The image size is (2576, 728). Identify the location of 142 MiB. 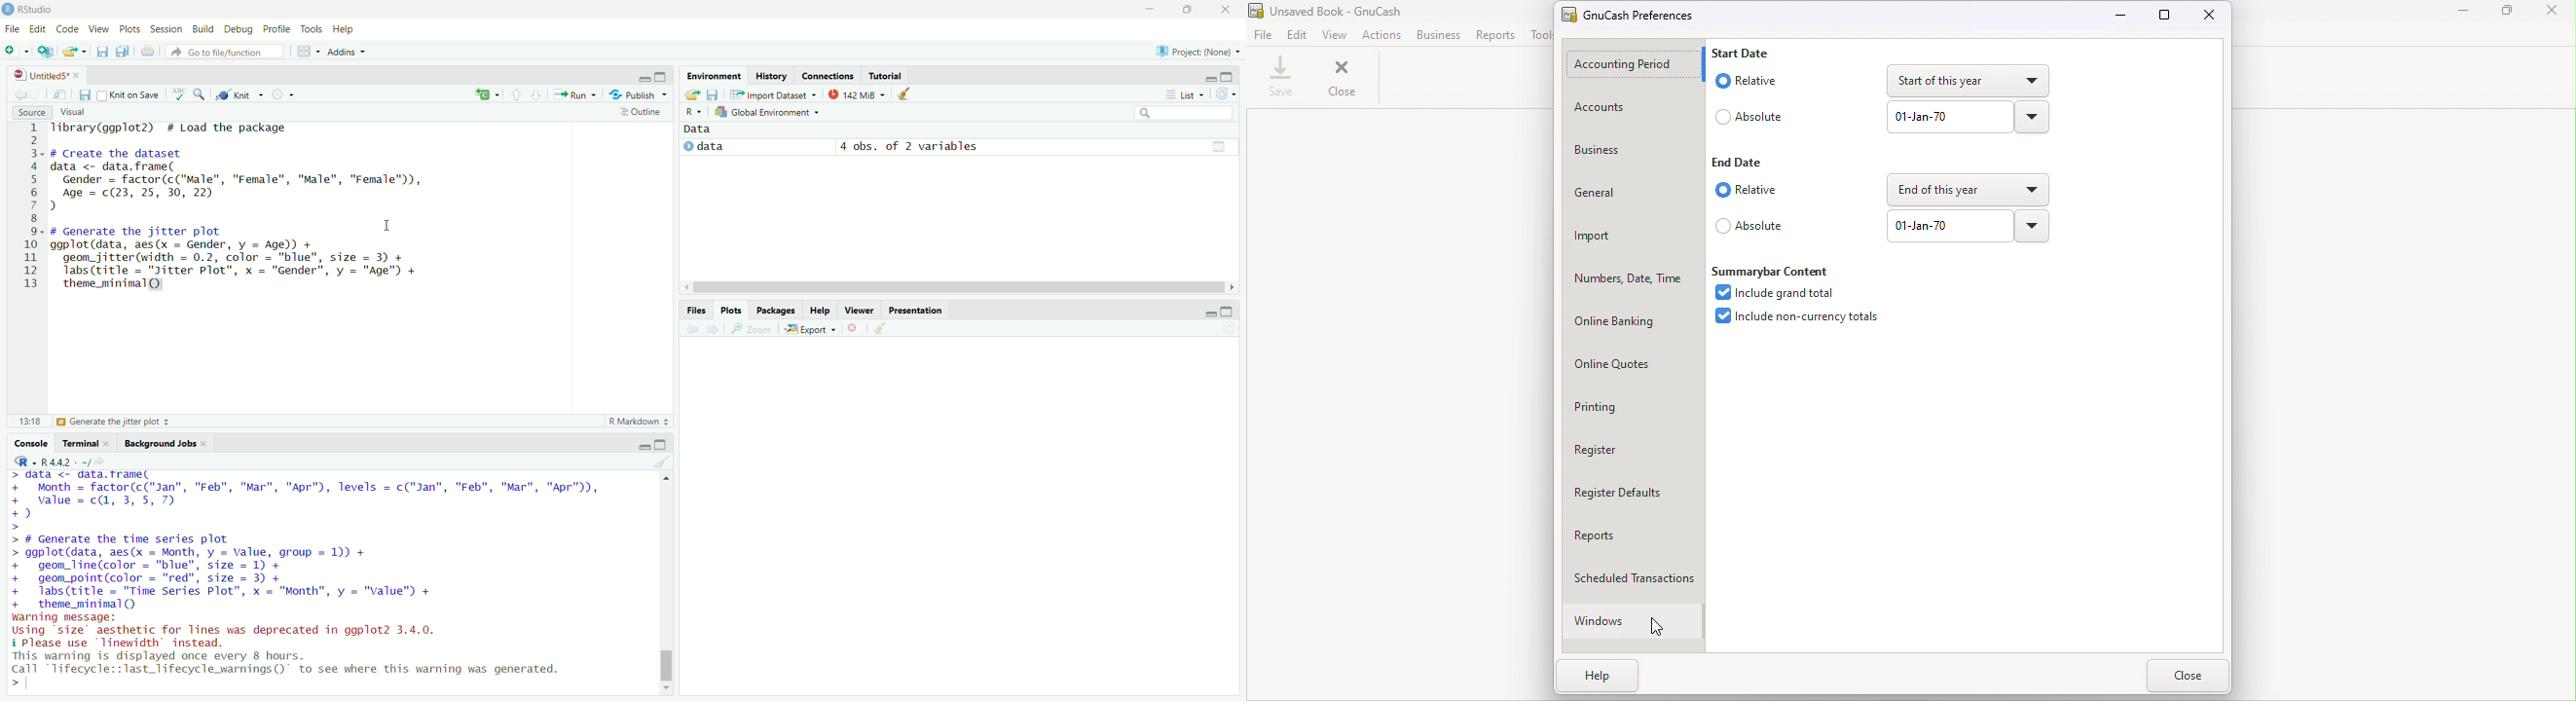
(859, 95).